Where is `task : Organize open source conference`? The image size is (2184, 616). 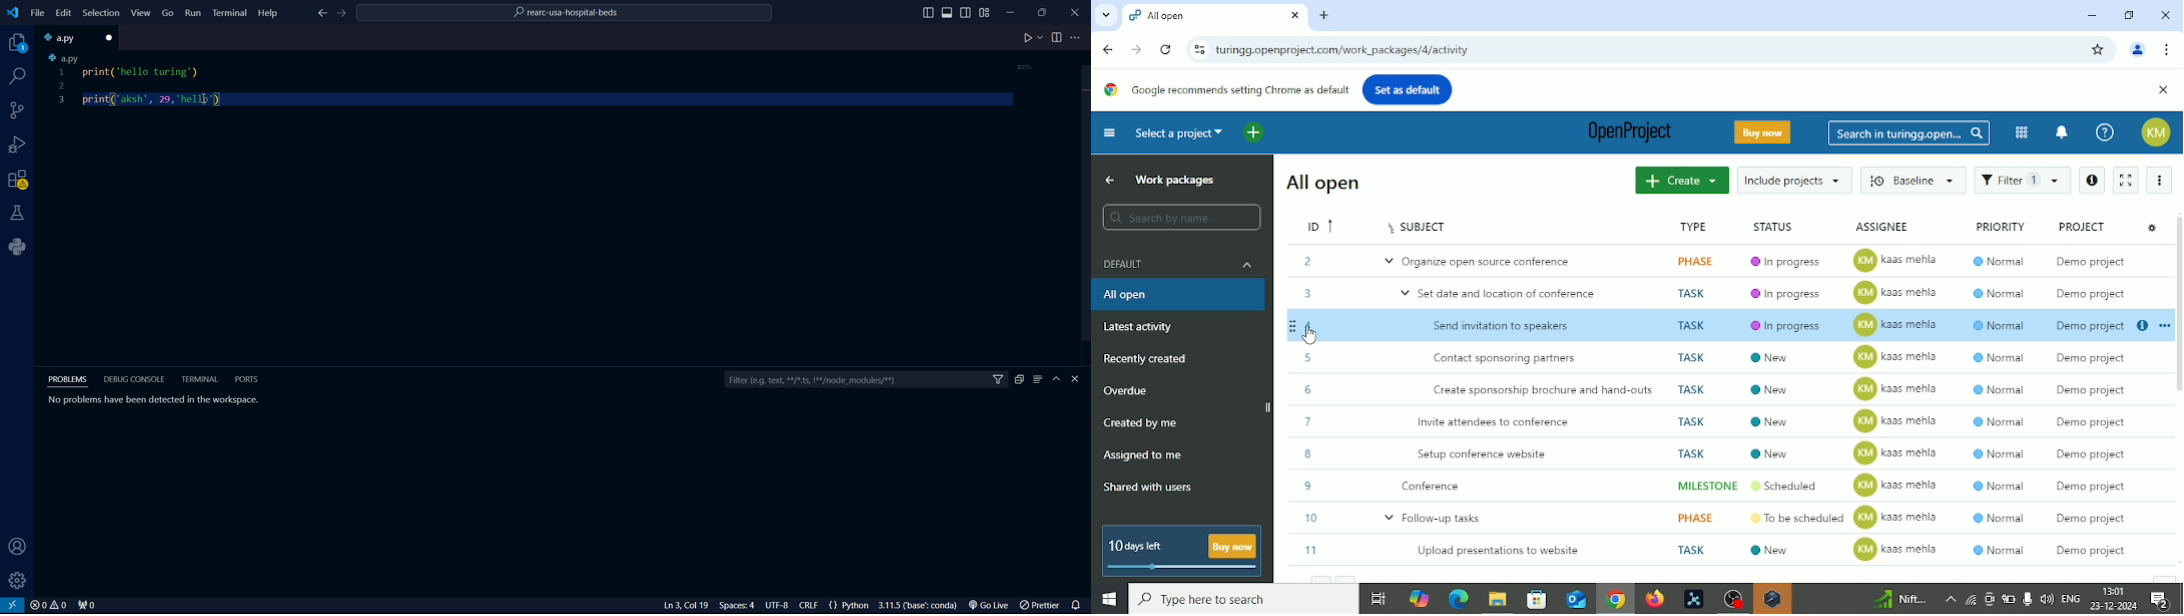
task : Organize open source conference is located at coordinates (1714, 260).